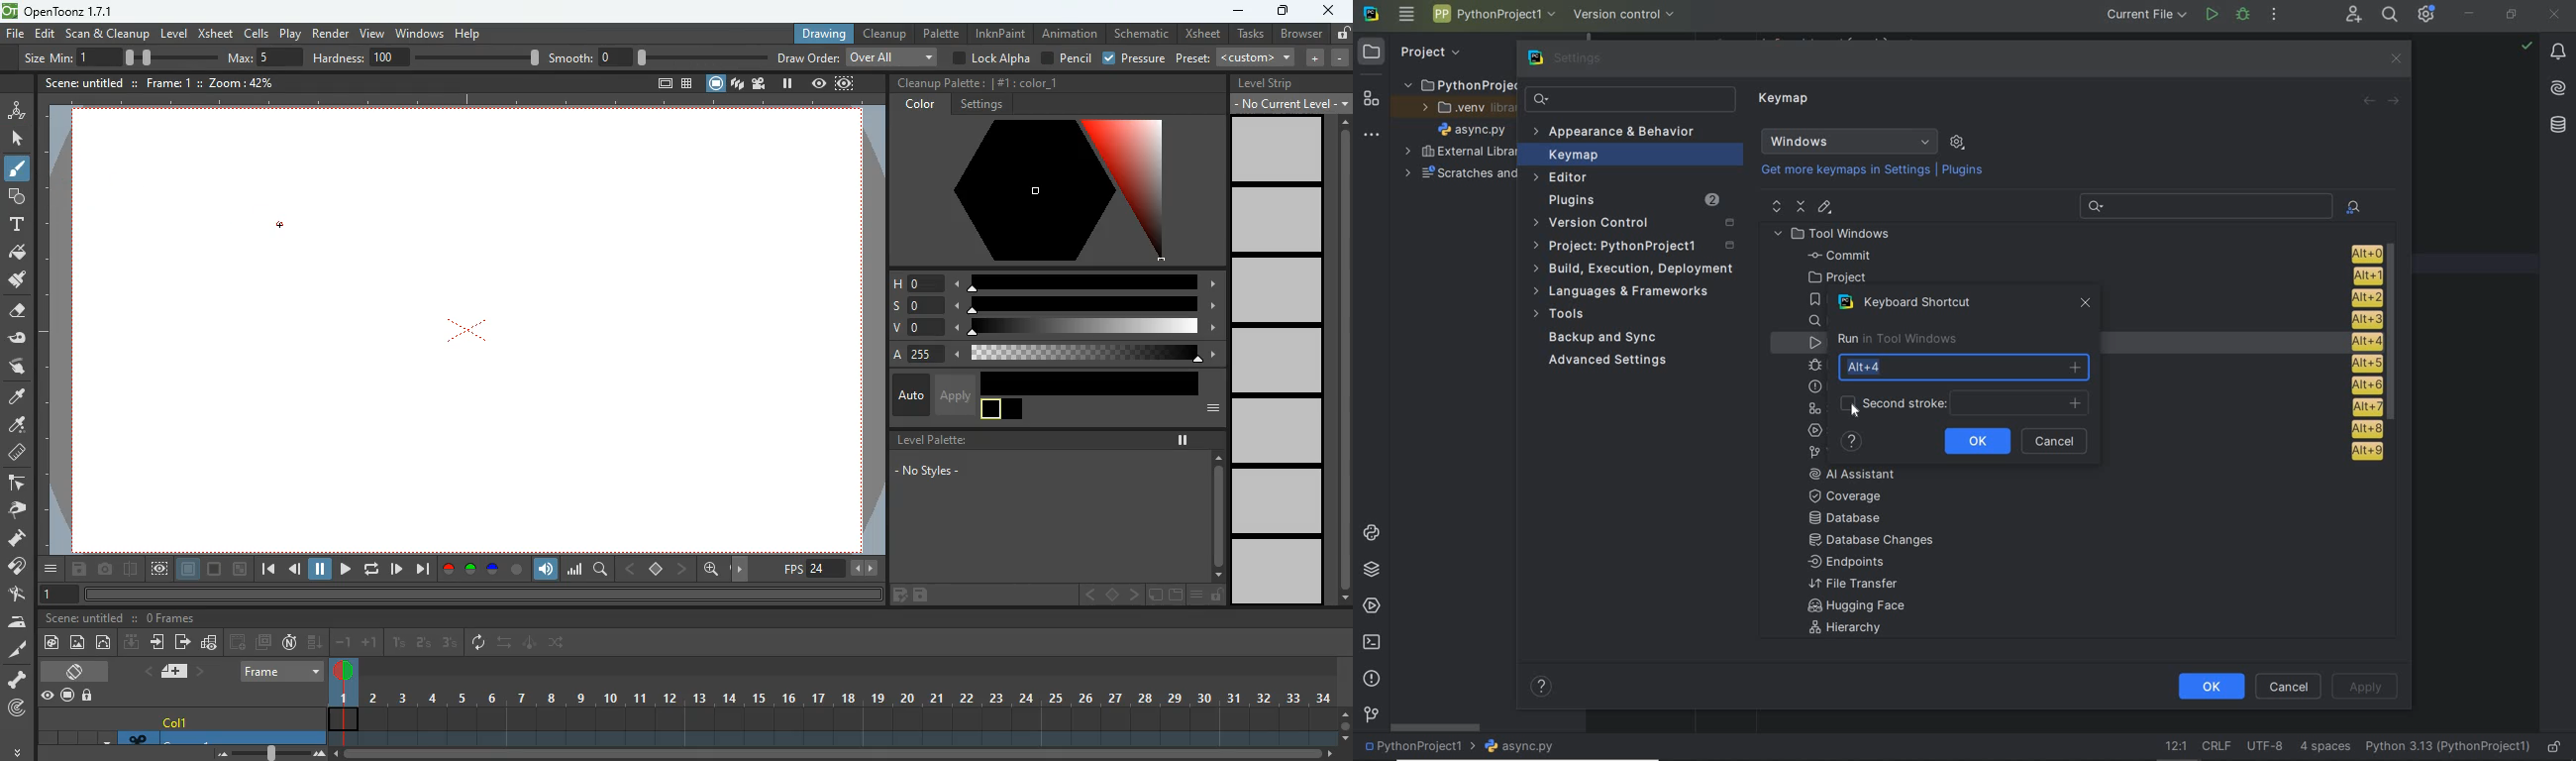  I want to click on +1, so click(370, 643).